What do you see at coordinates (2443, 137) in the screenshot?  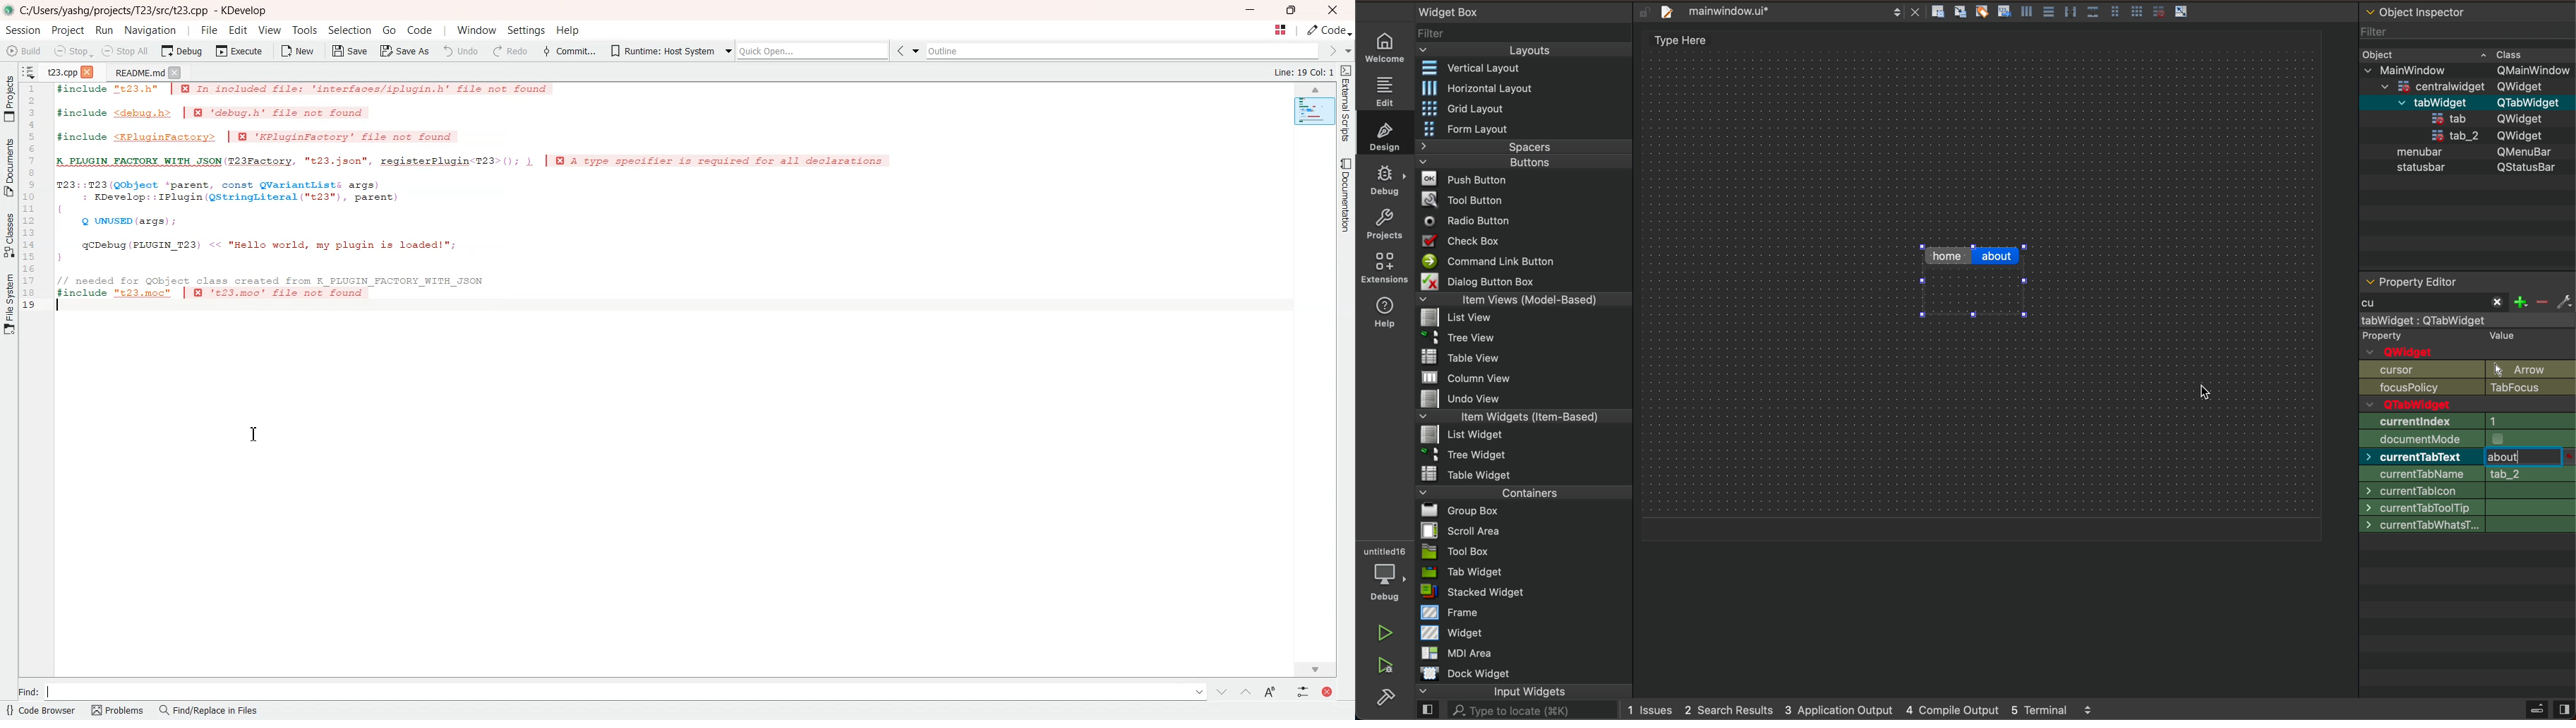 I see `tab_2` at bounding box center [2443, 137].